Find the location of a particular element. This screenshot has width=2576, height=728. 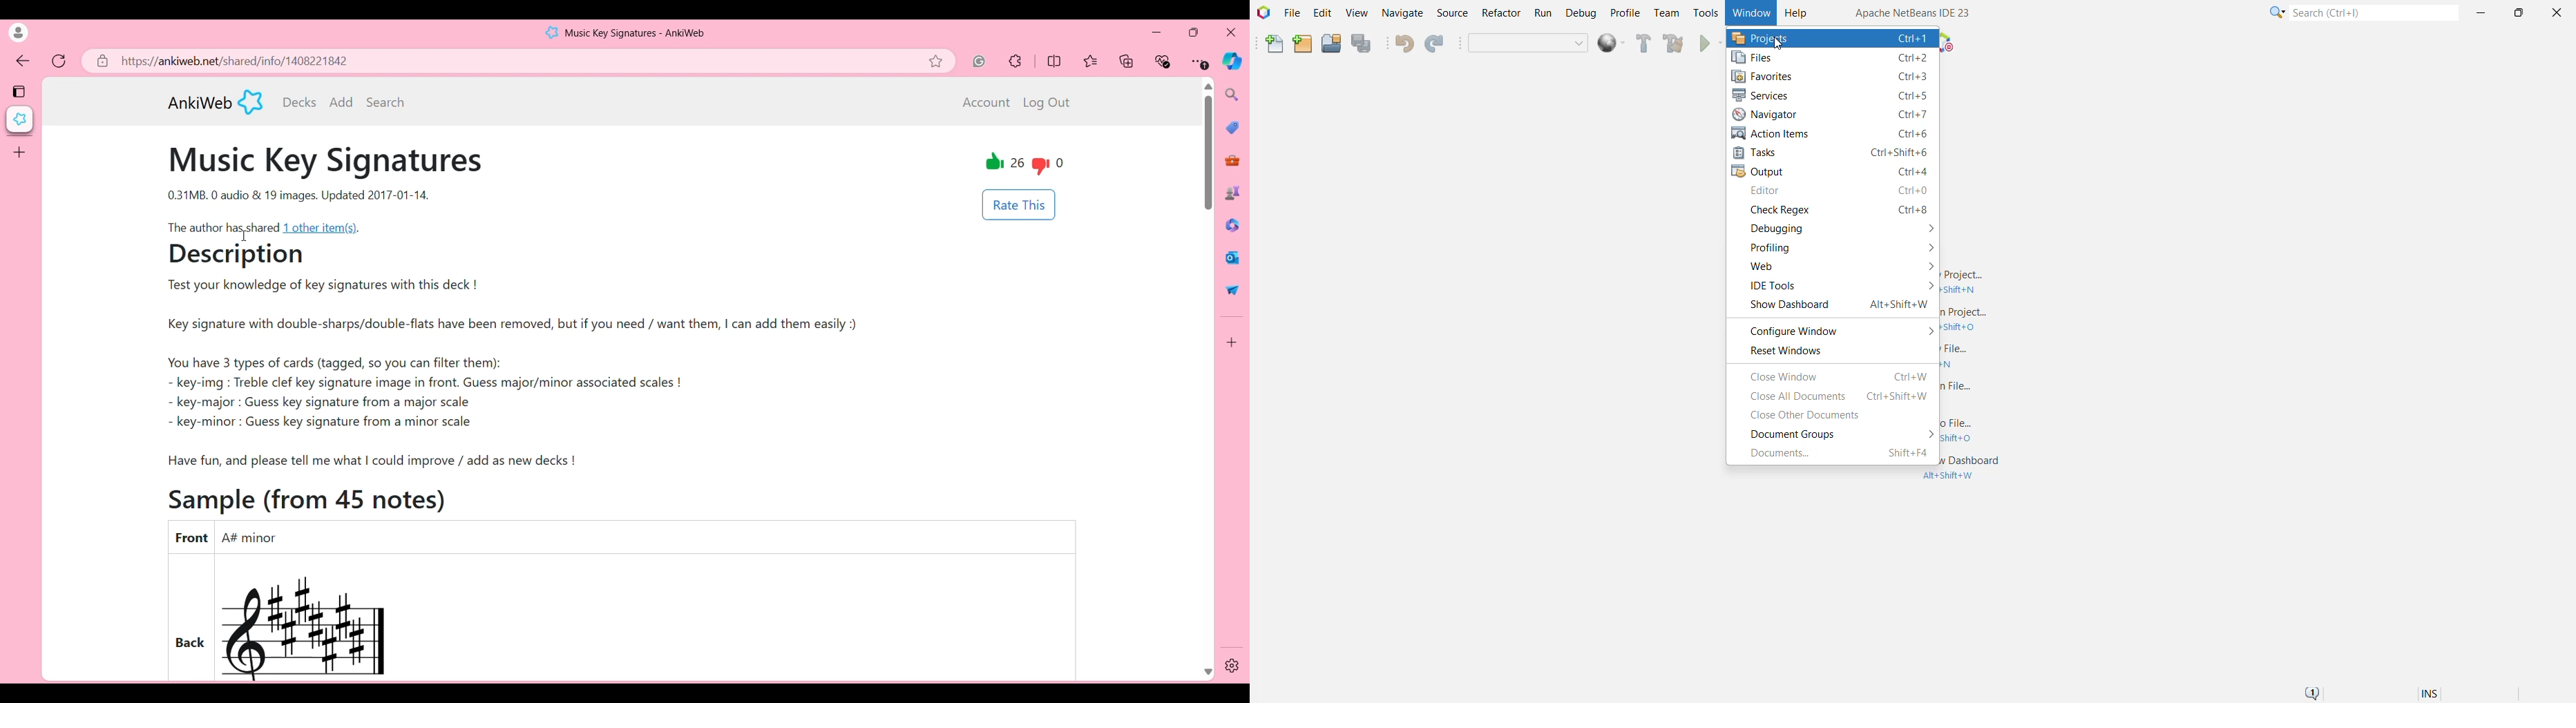

Current tab is located at coordinates (20, 119).